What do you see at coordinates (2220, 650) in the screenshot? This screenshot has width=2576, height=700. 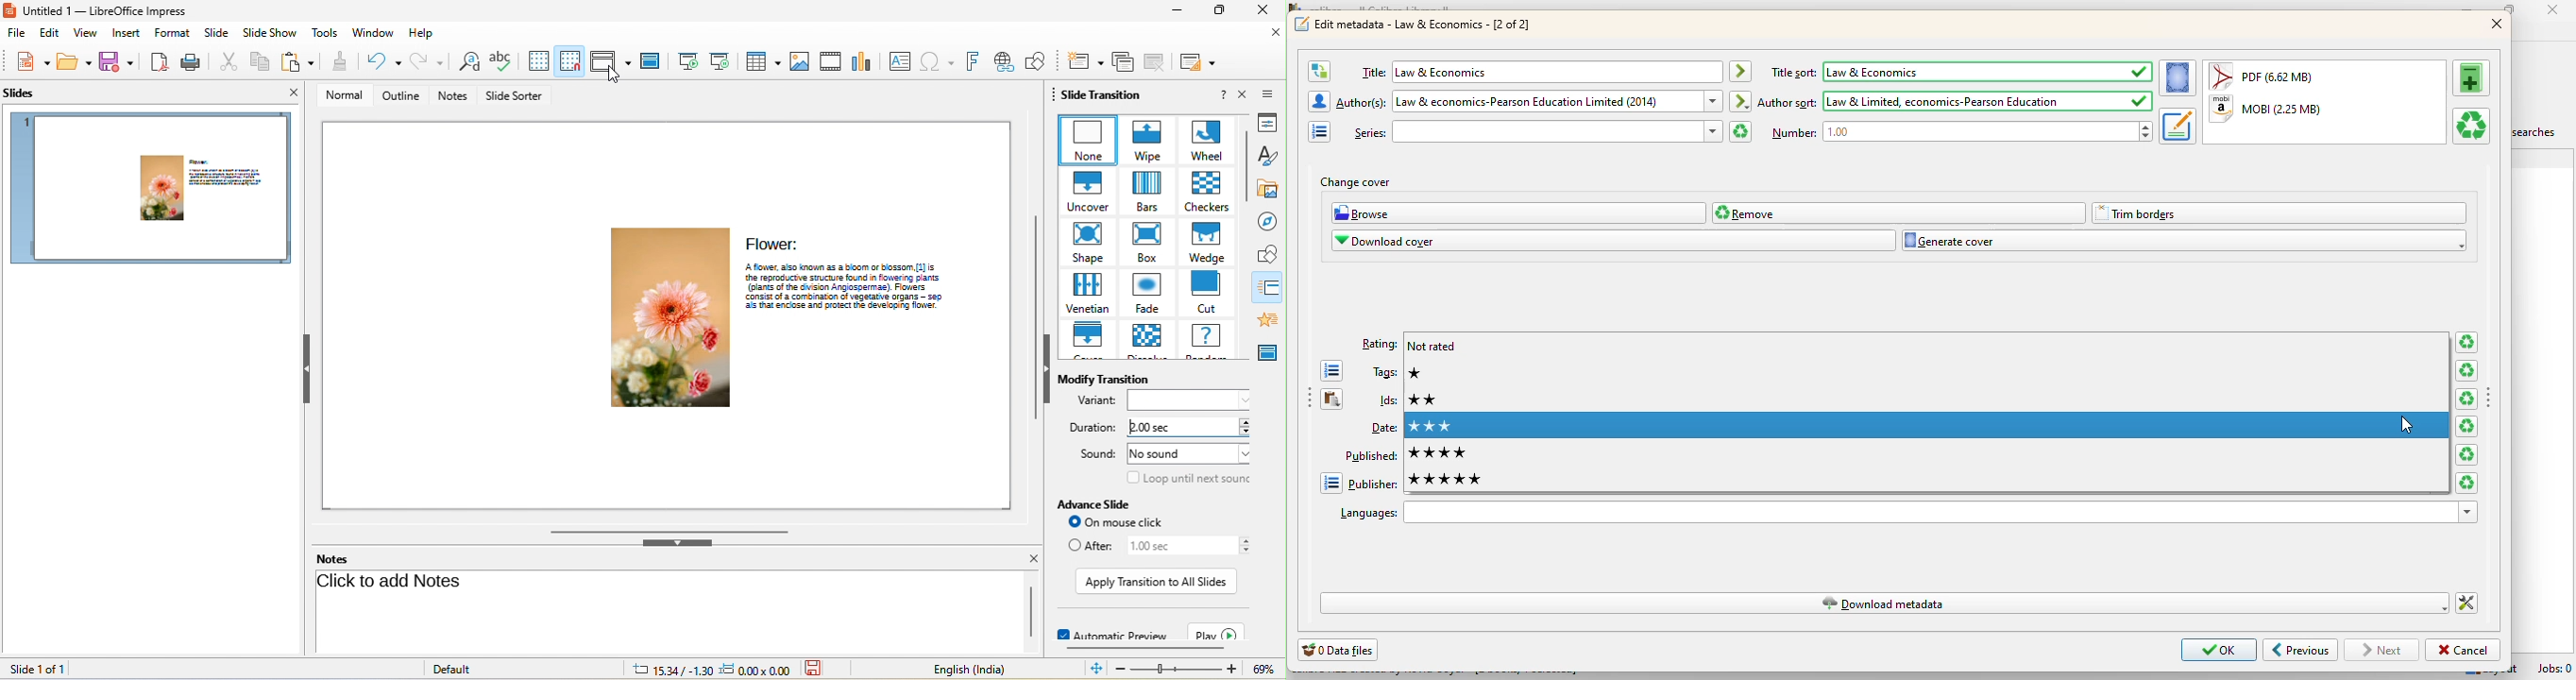 I see `OK` at bounding box center [2220, 650].